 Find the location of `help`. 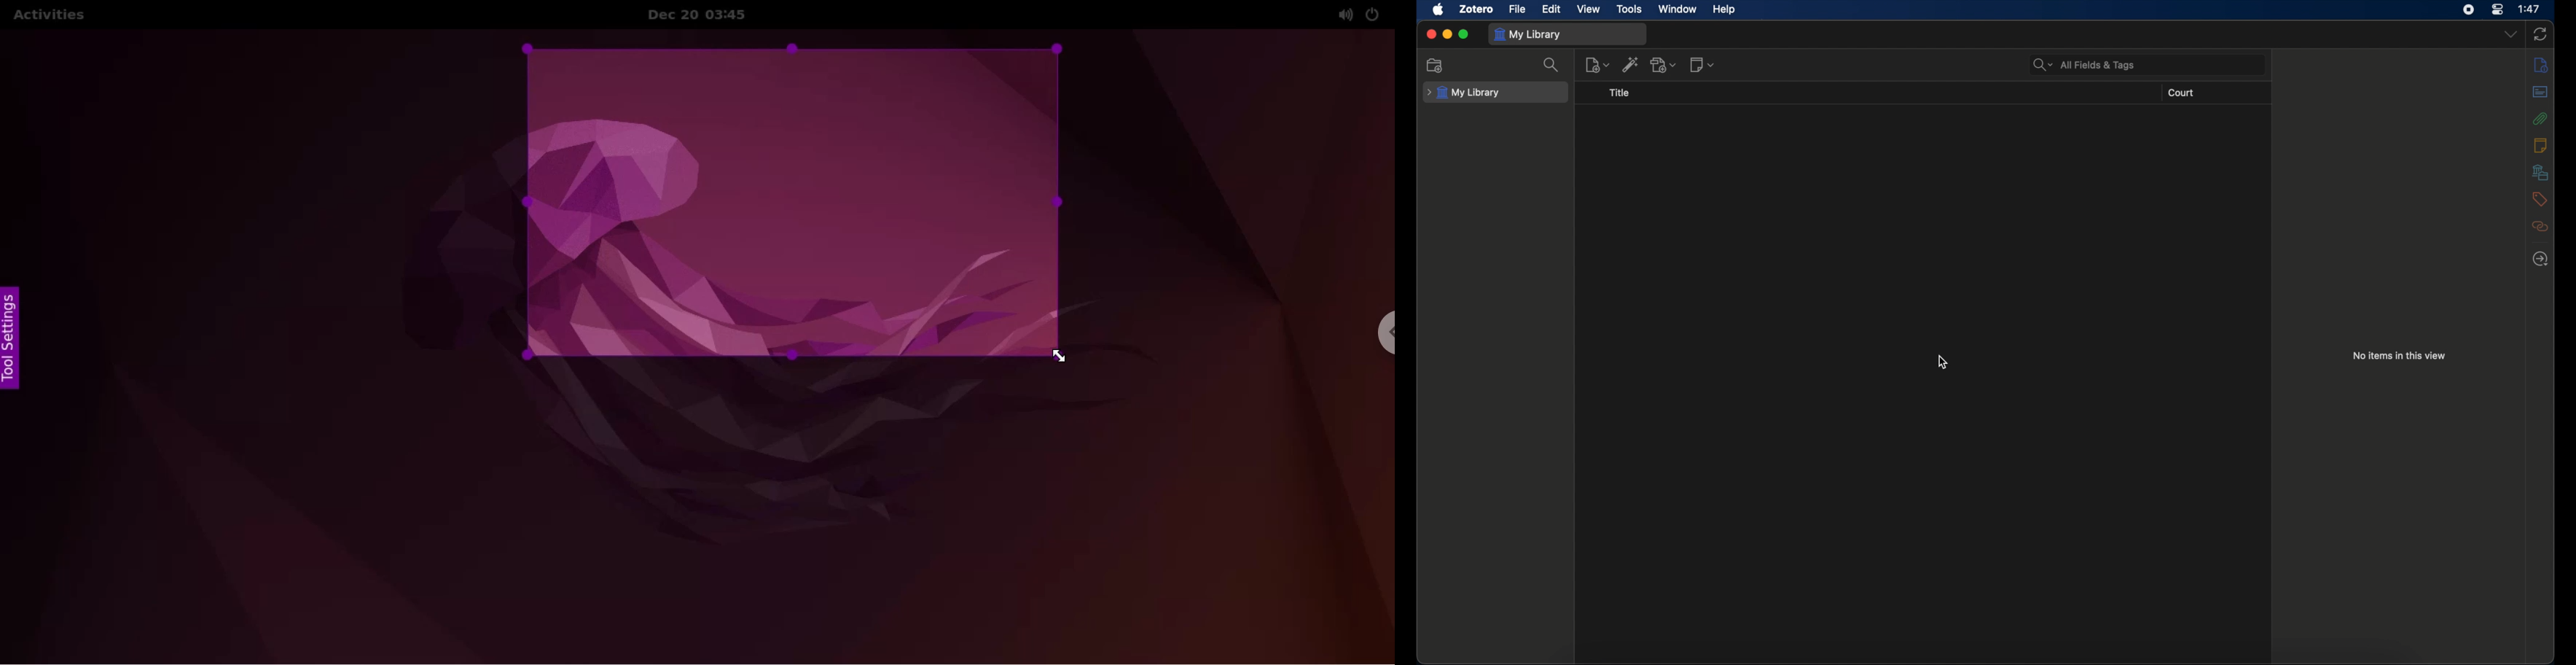

help is located at coordinates (1723, 10).